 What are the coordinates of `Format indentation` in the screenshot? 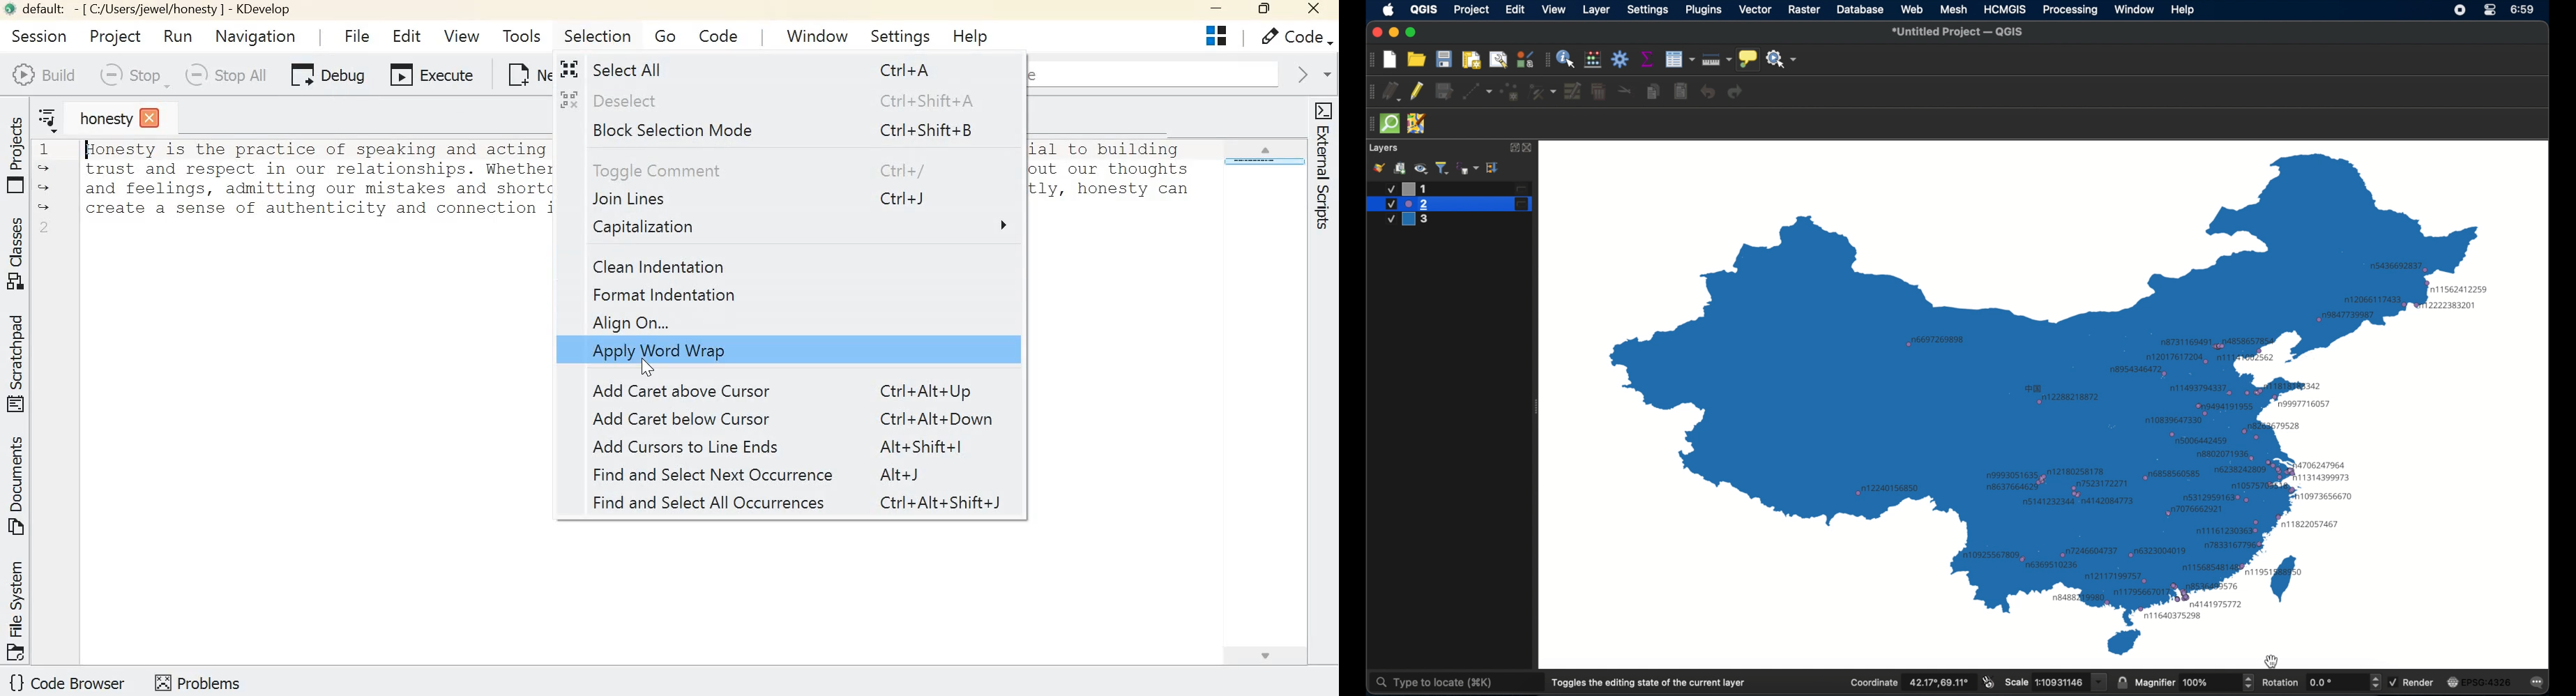 It's located at (675, 297).